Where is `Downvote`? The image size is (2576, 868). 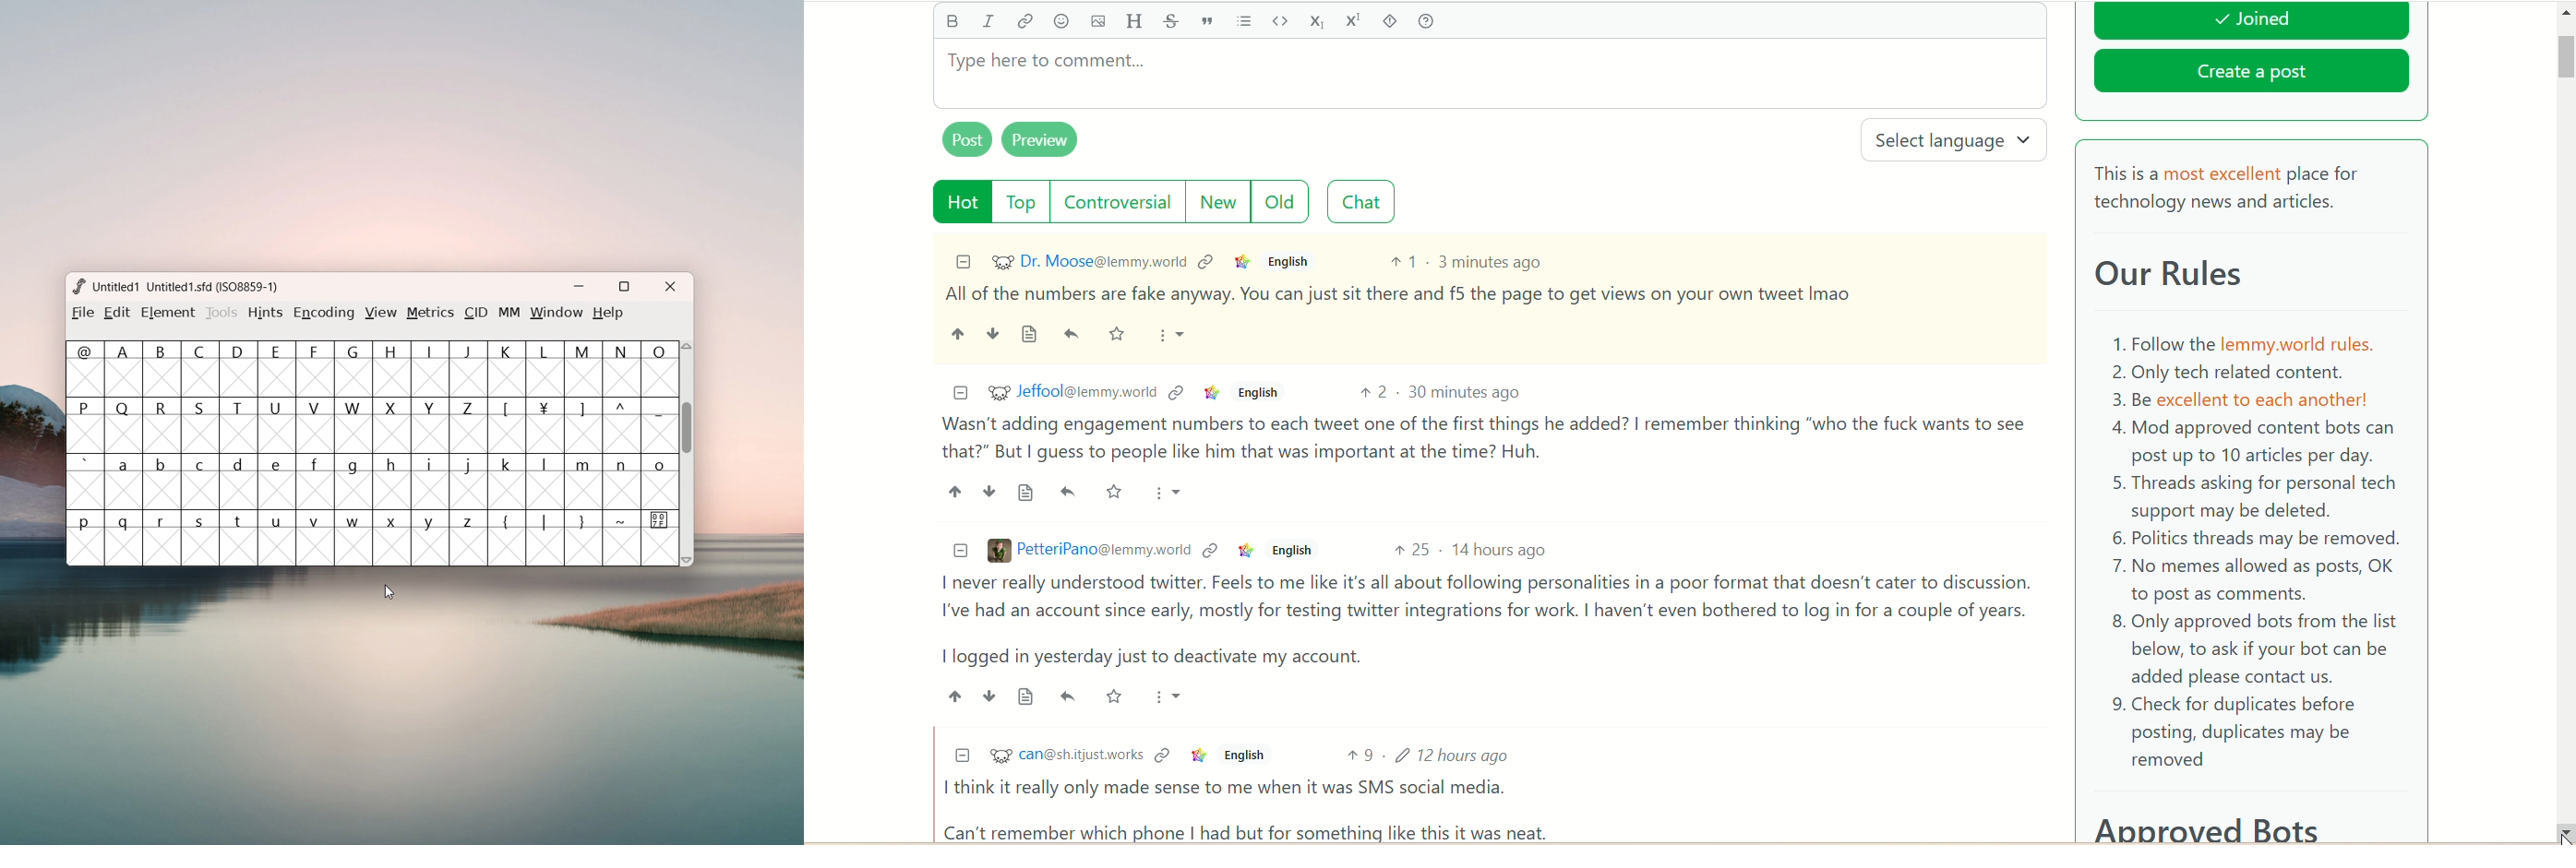 Downvote is located at coordinates (989, 696).